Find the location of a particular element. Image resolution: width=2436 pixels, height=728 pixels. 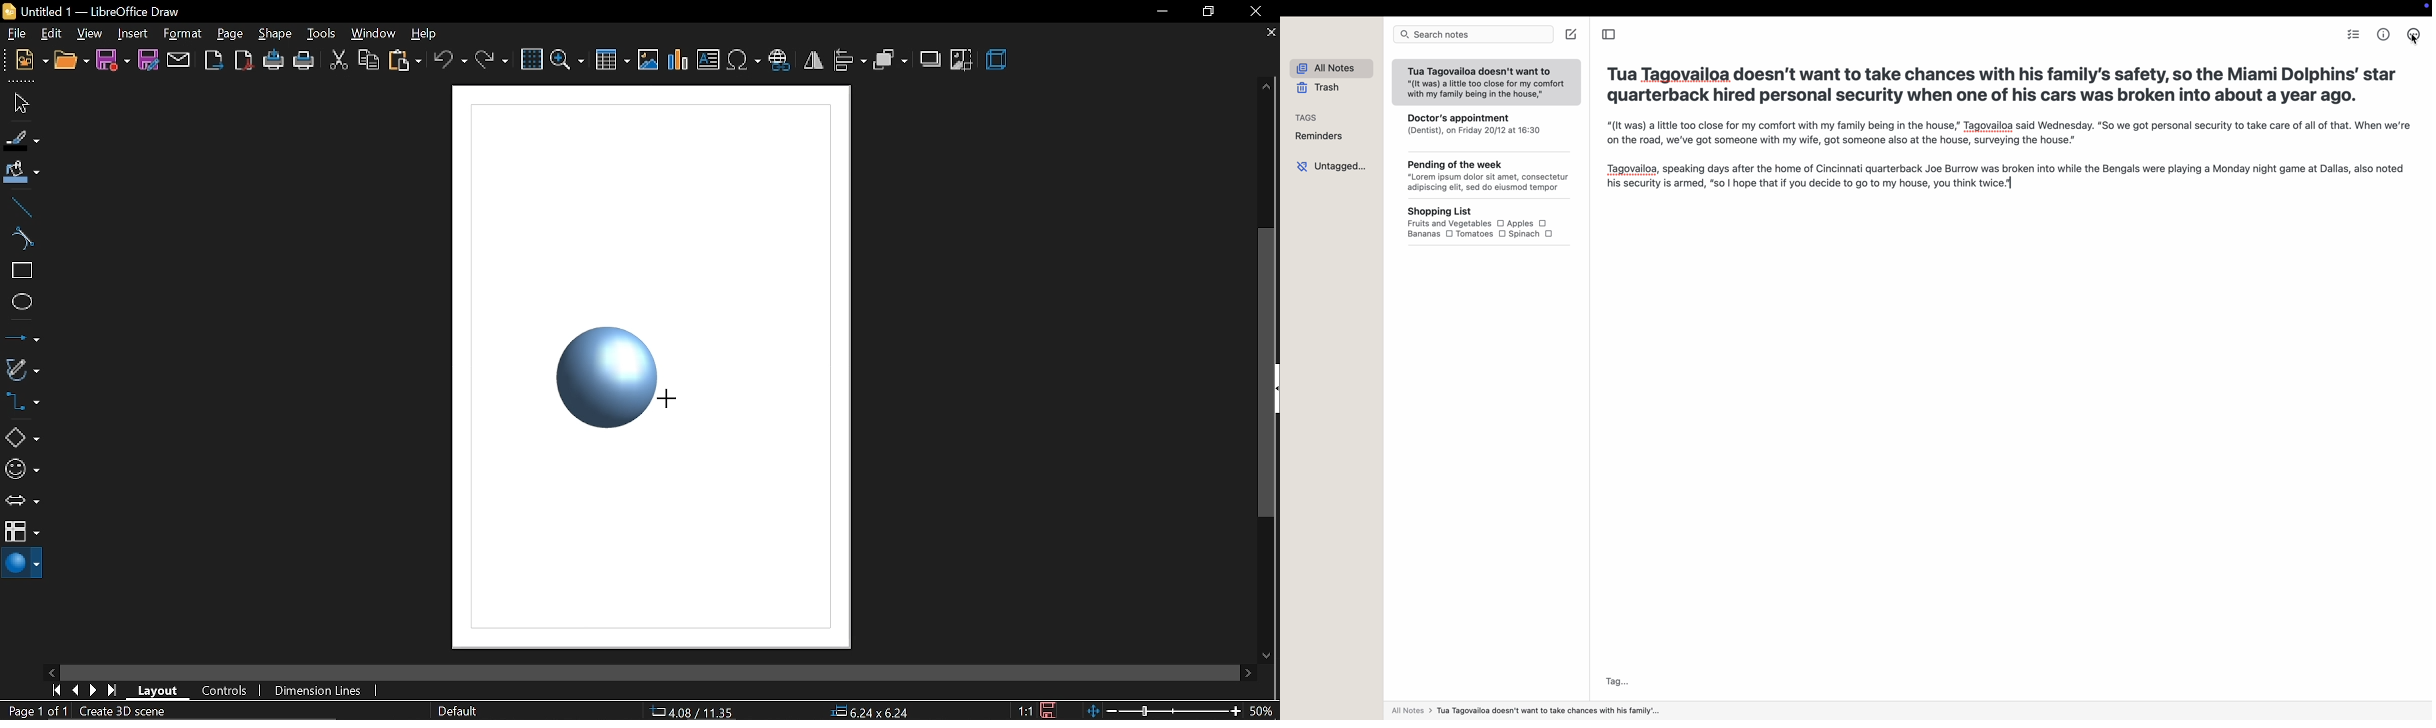

Cursor is located at coordinates (664, 398).